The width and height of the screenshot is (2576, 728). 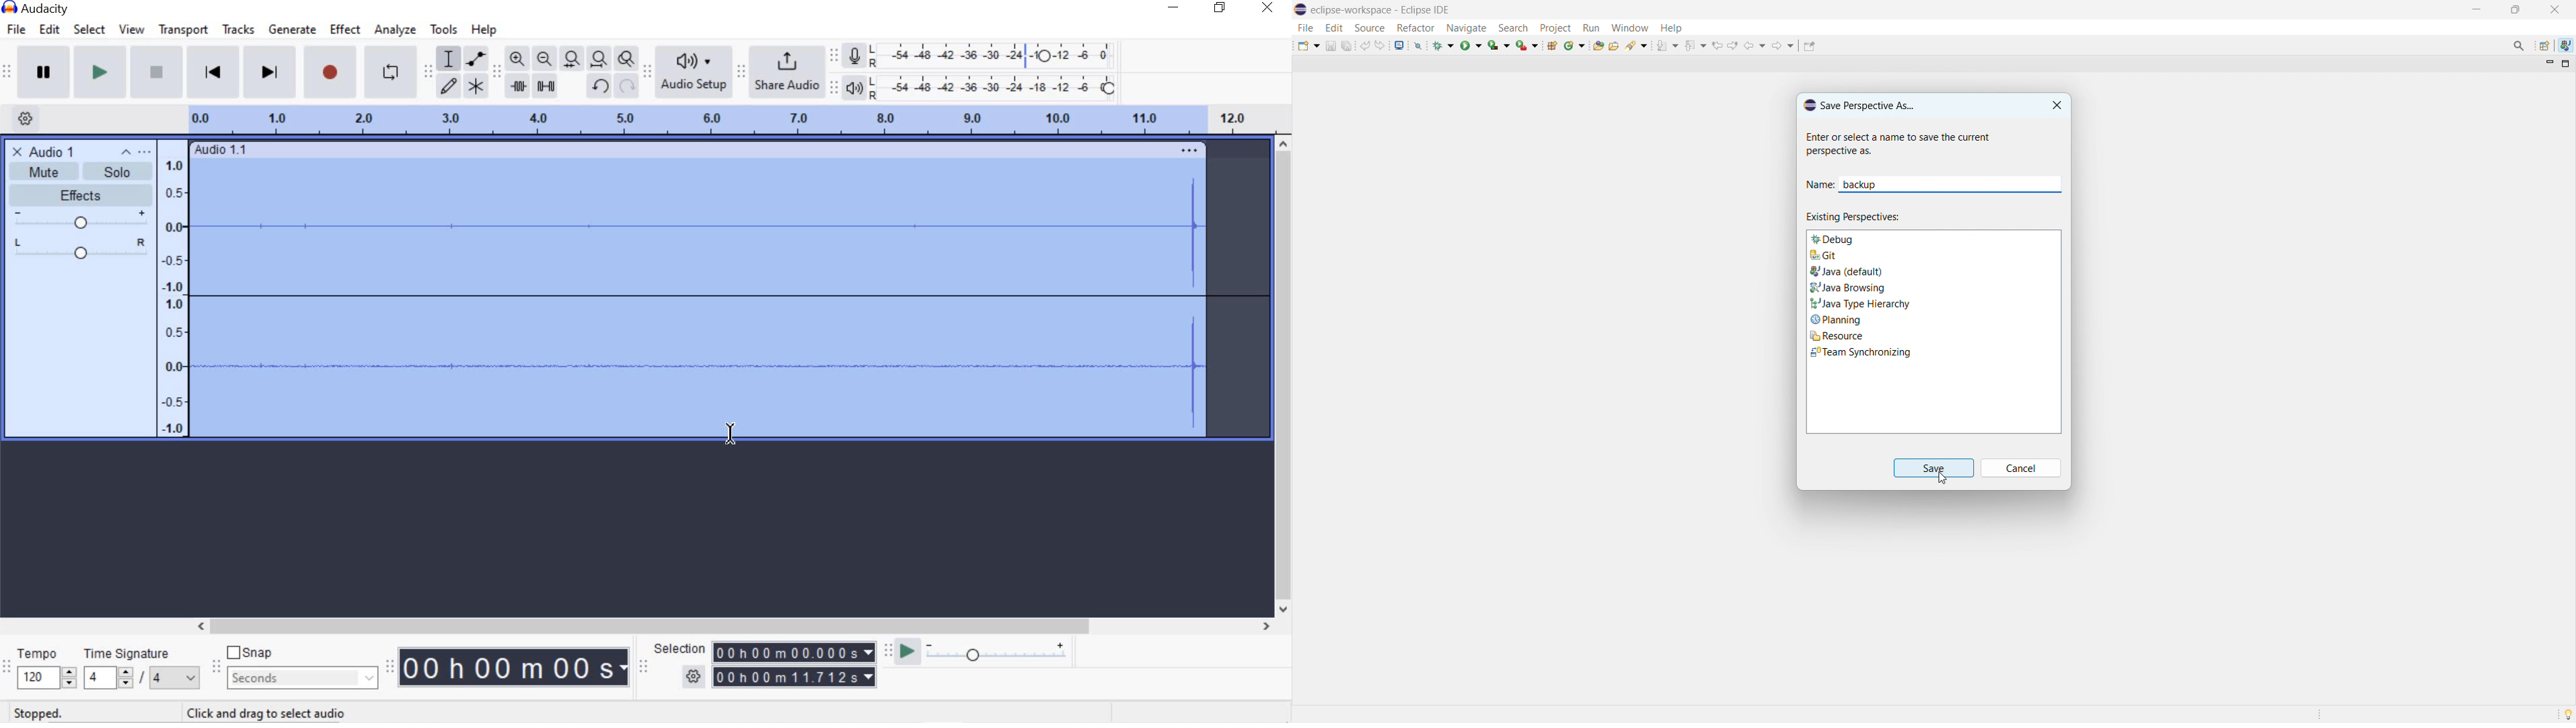 What do you see at coordinates (291, 30) in the screenshot?
I see `generate` at bounding box center [291, 30].